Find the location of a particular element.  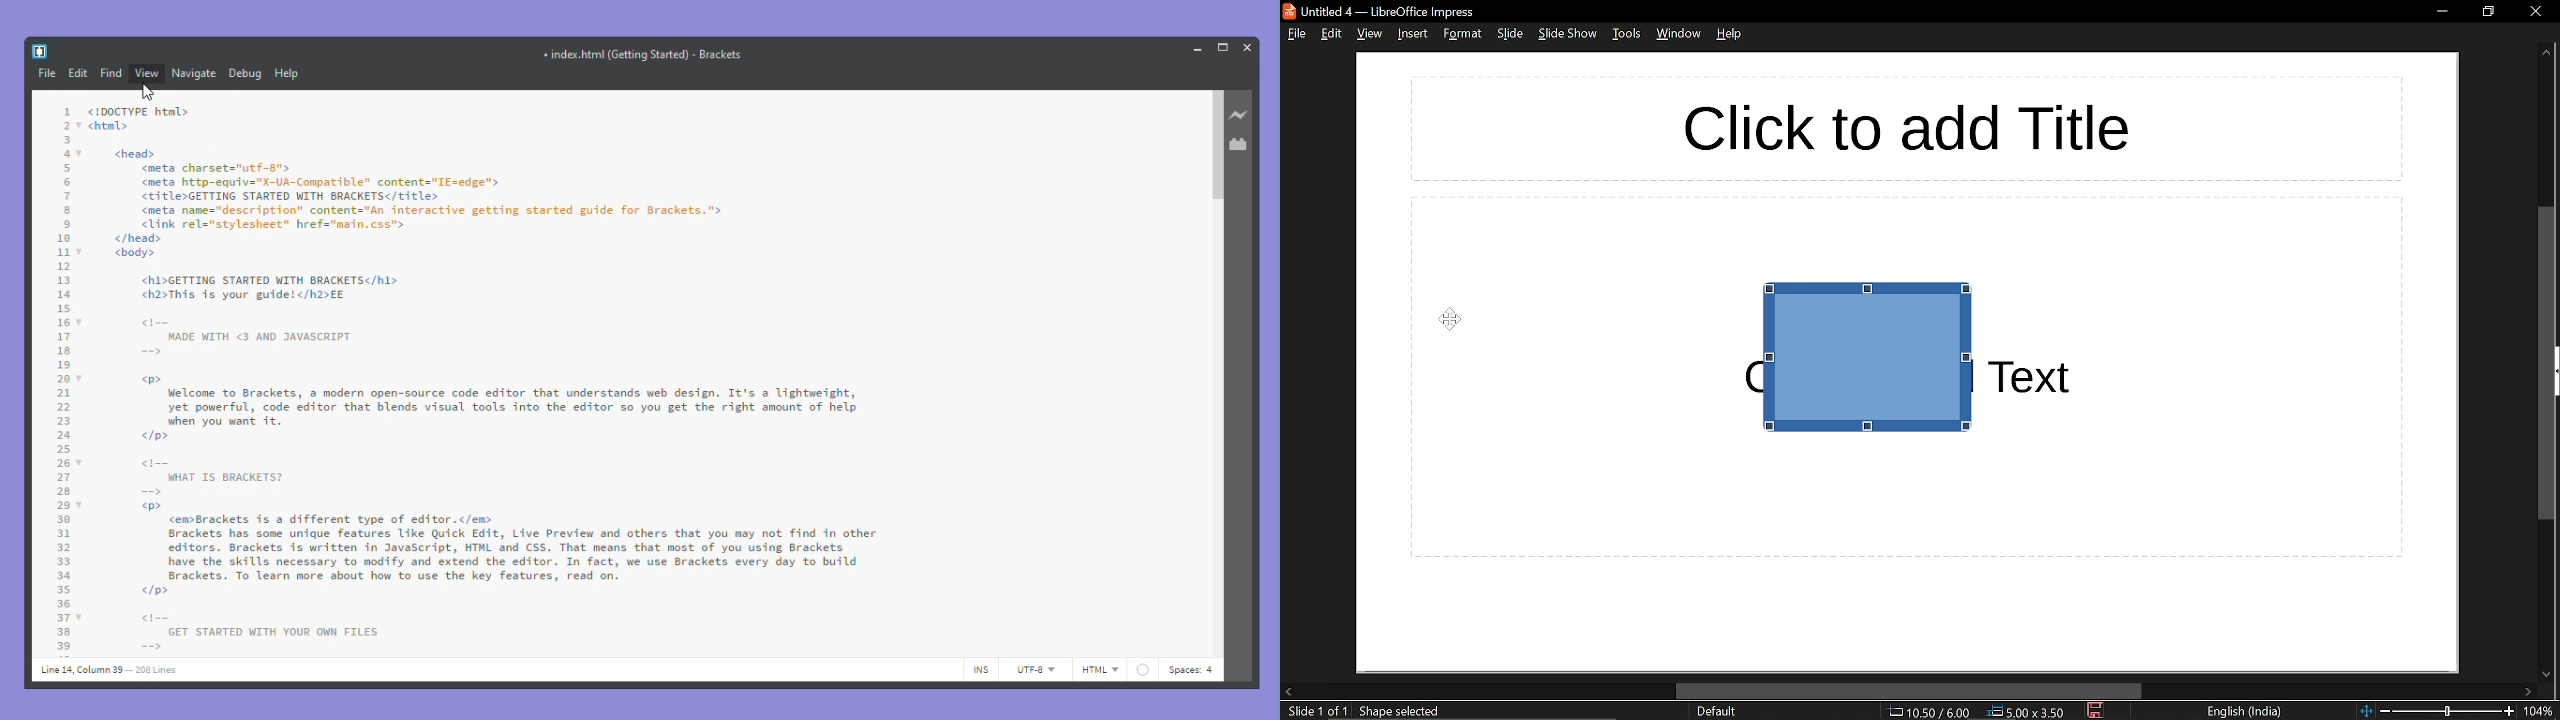

Vertical scrollbar is located at coordinates (1215, 147).